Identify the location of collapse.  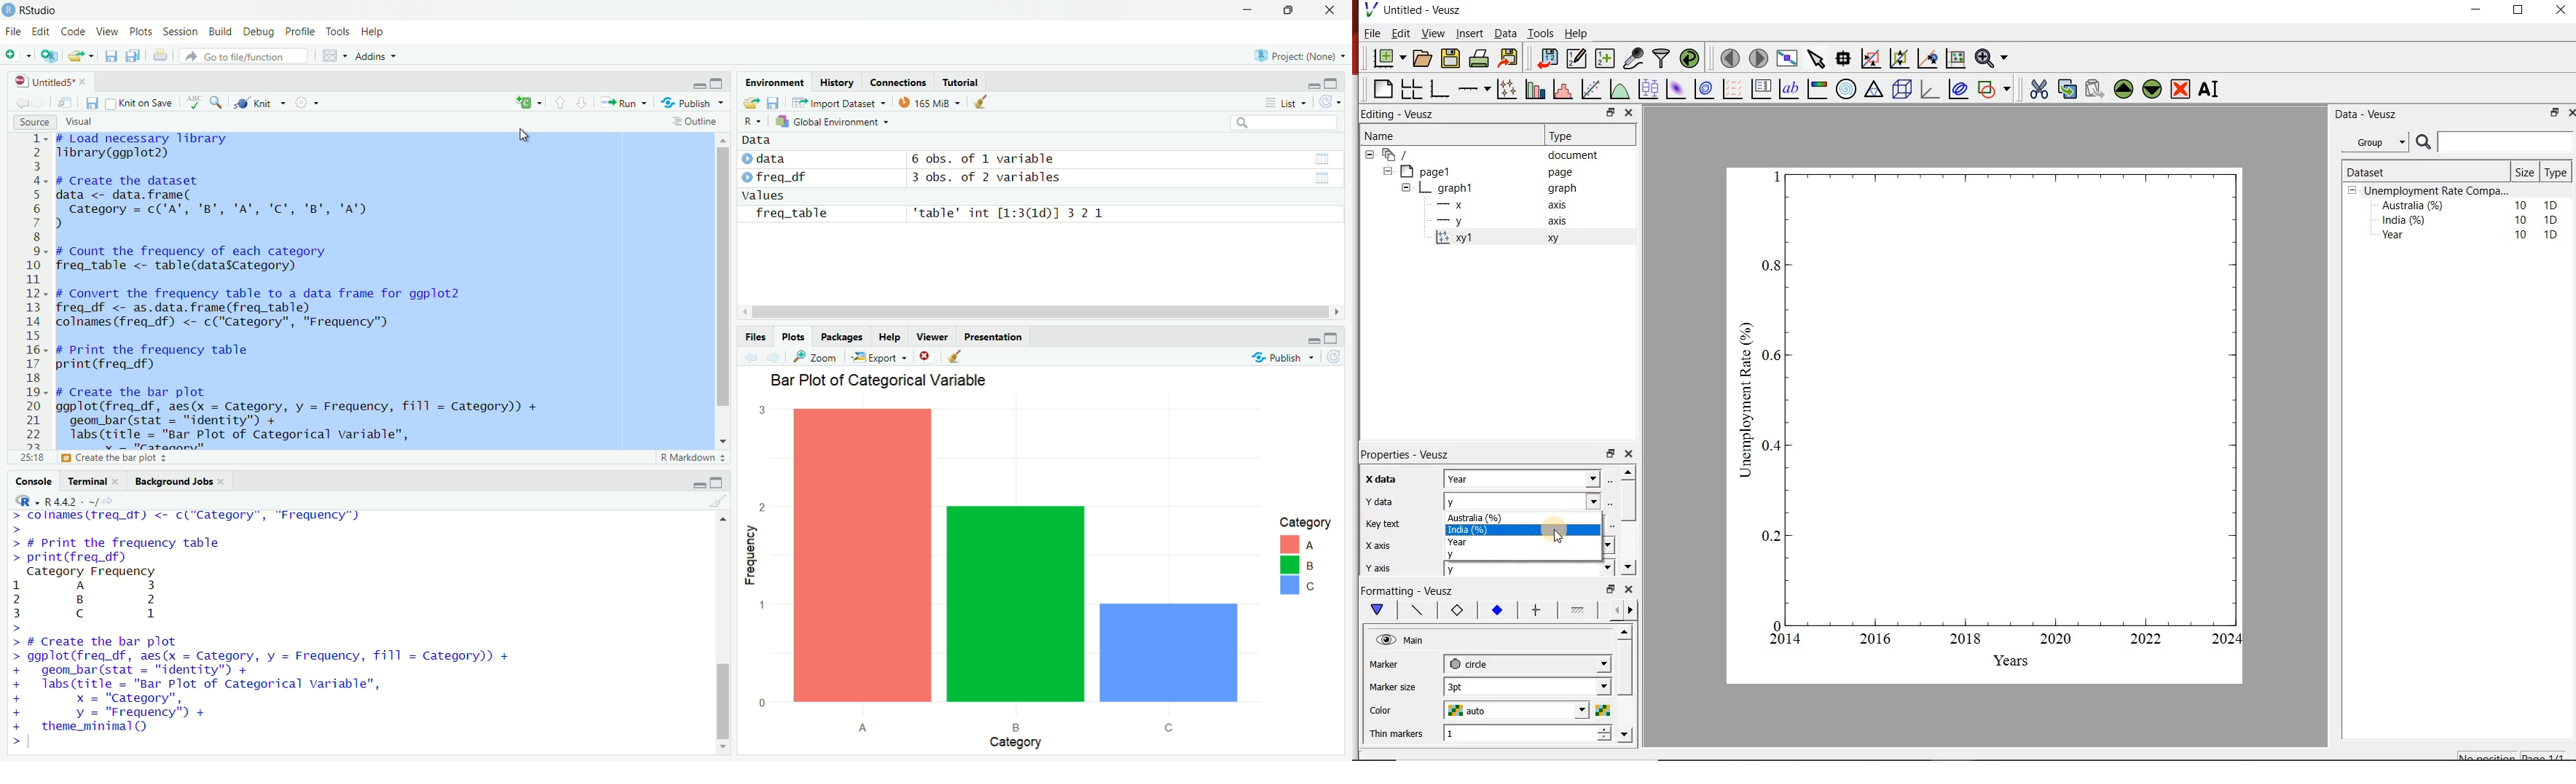
(1369, 155).